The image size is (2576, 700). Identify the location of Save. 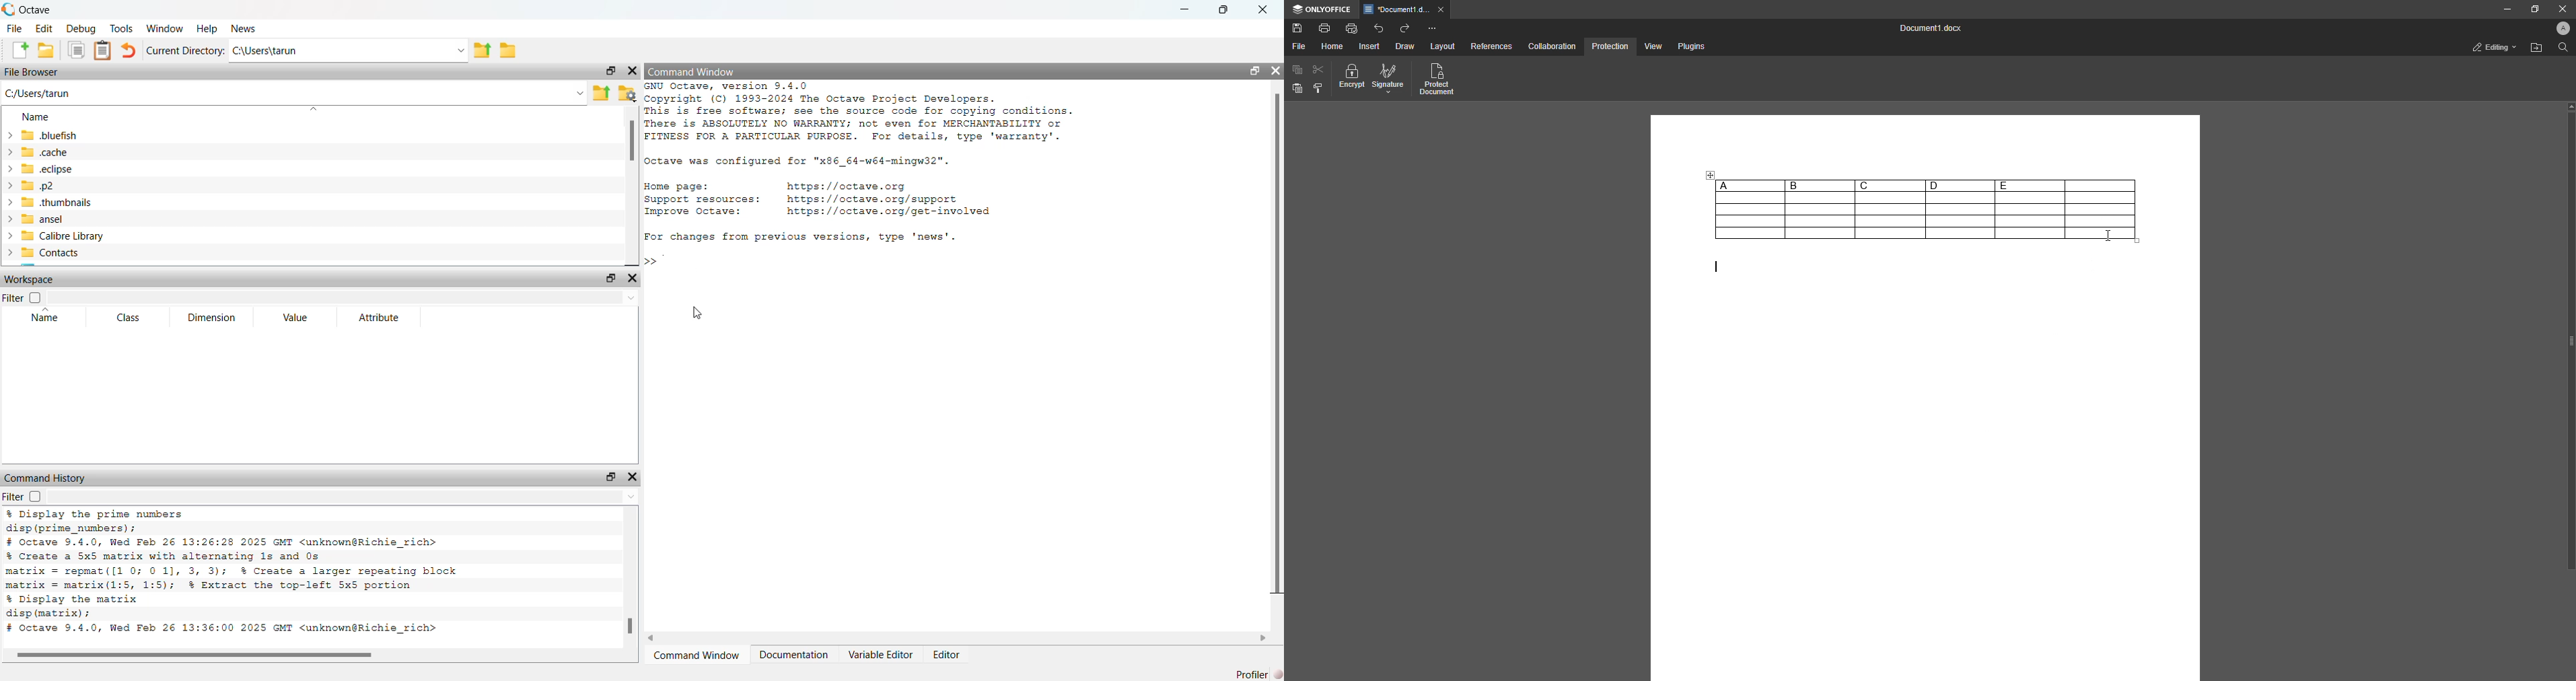
(1297, 29).